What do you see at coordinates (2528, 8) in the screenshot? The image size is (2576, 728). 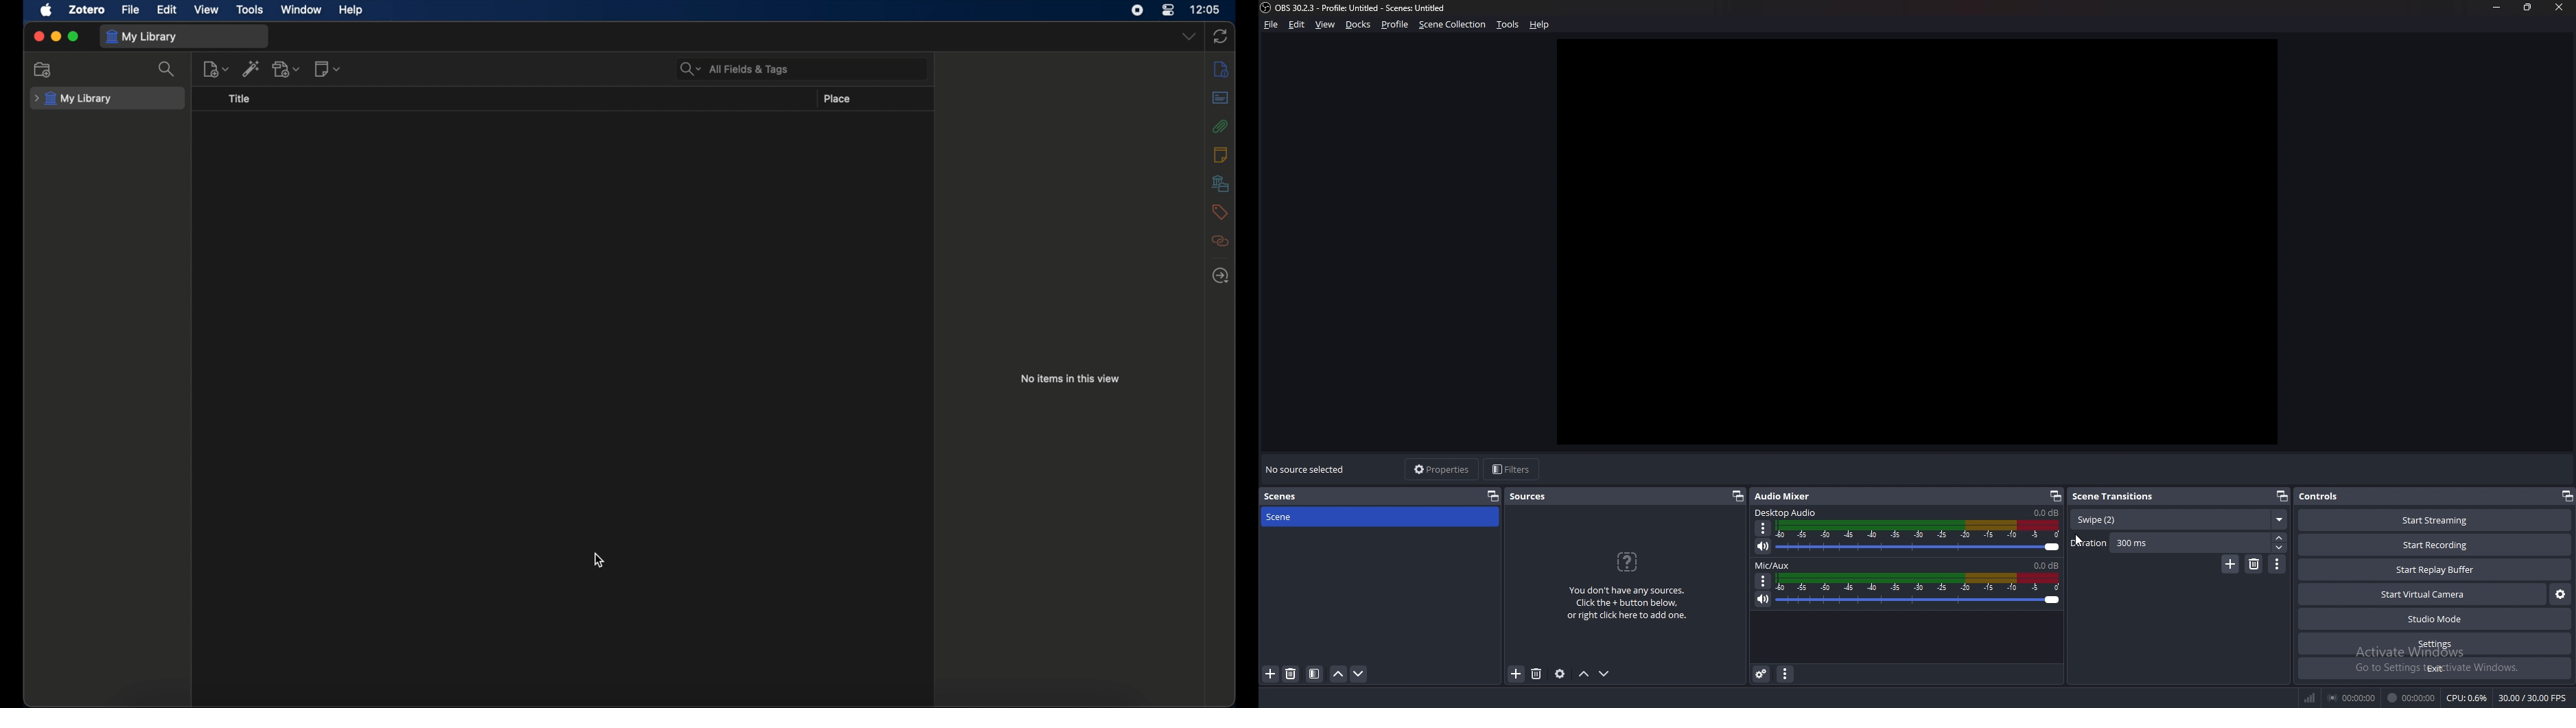 I see `resize` at bounding box center [2528, 8].